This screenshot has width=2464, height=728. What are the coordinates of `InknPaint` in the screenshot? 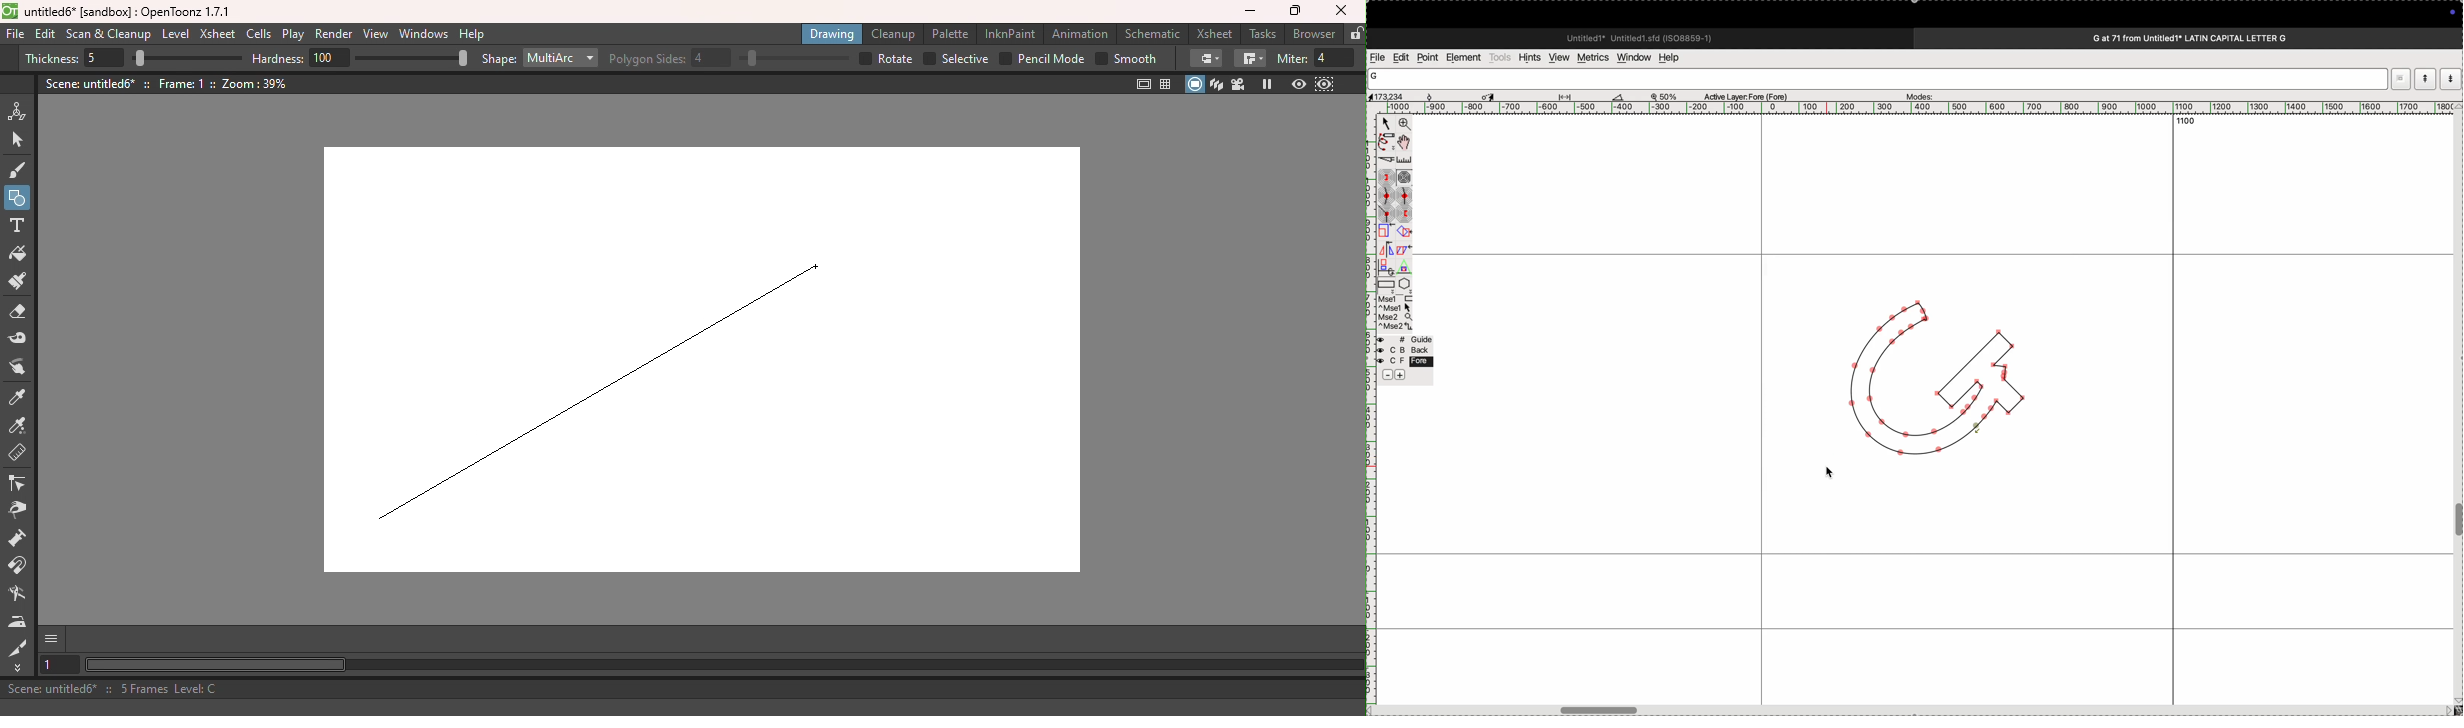 It's located at (1010, 34).